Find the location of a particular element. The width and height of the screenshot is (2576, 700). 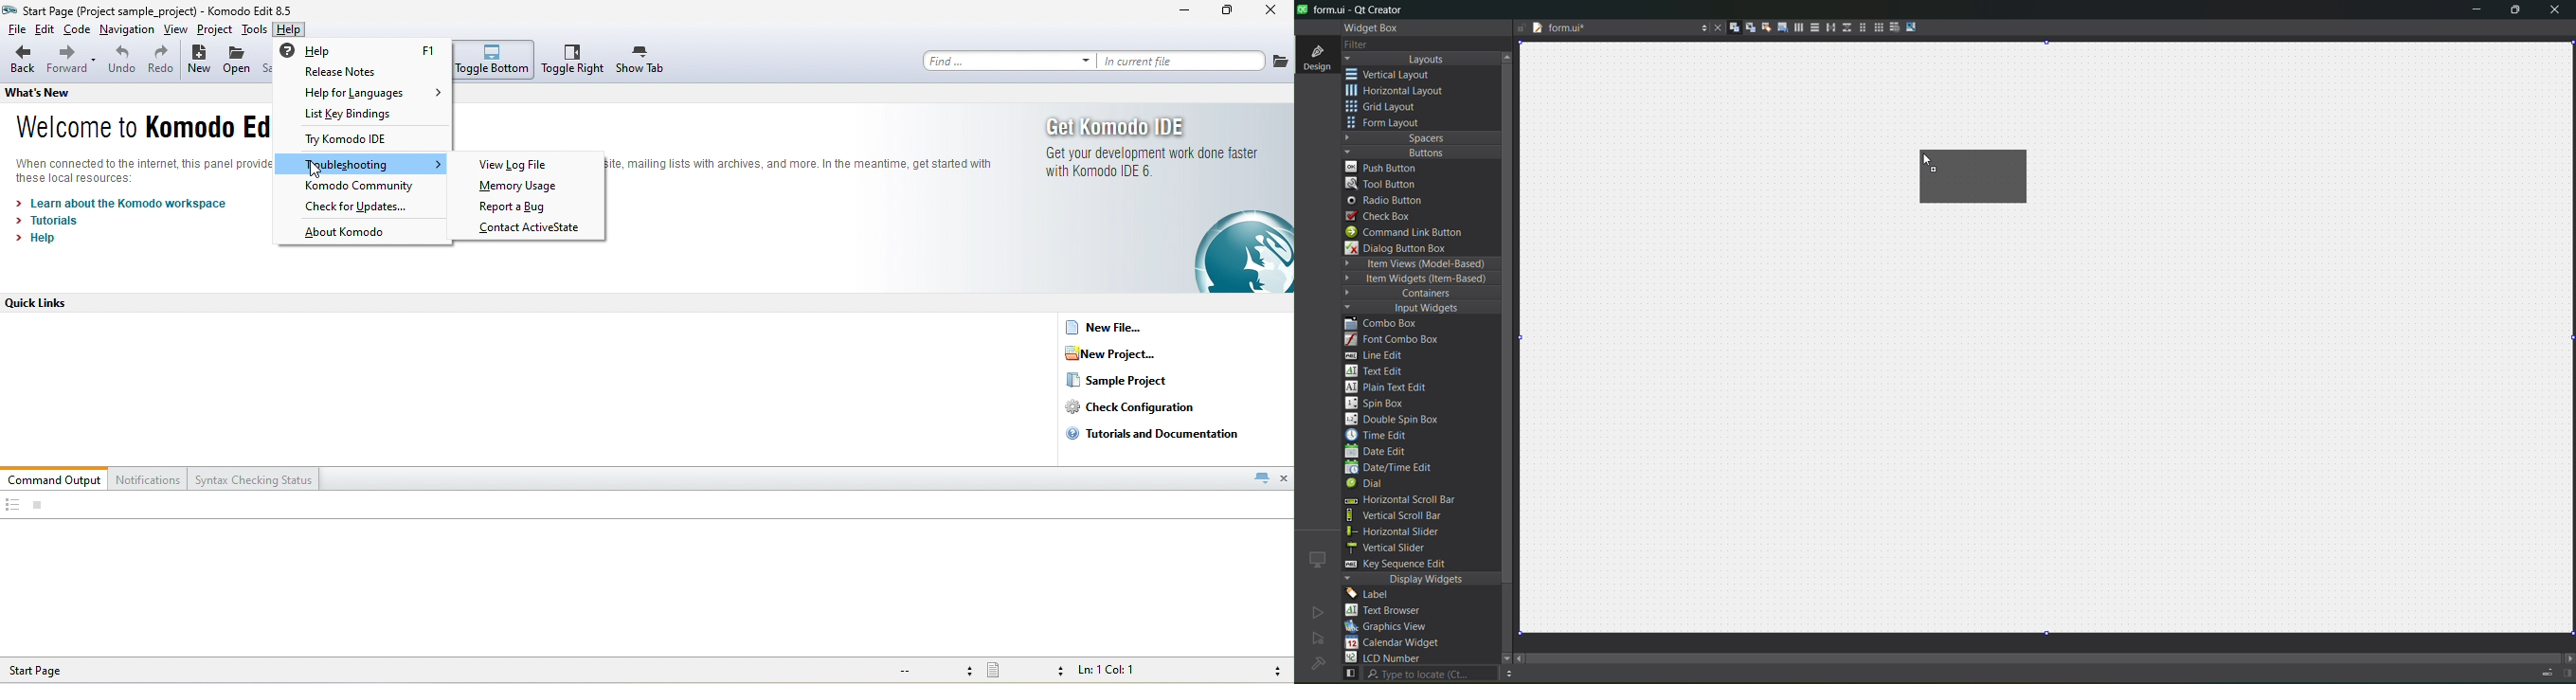

move right is located at coordinates (2569, 659).